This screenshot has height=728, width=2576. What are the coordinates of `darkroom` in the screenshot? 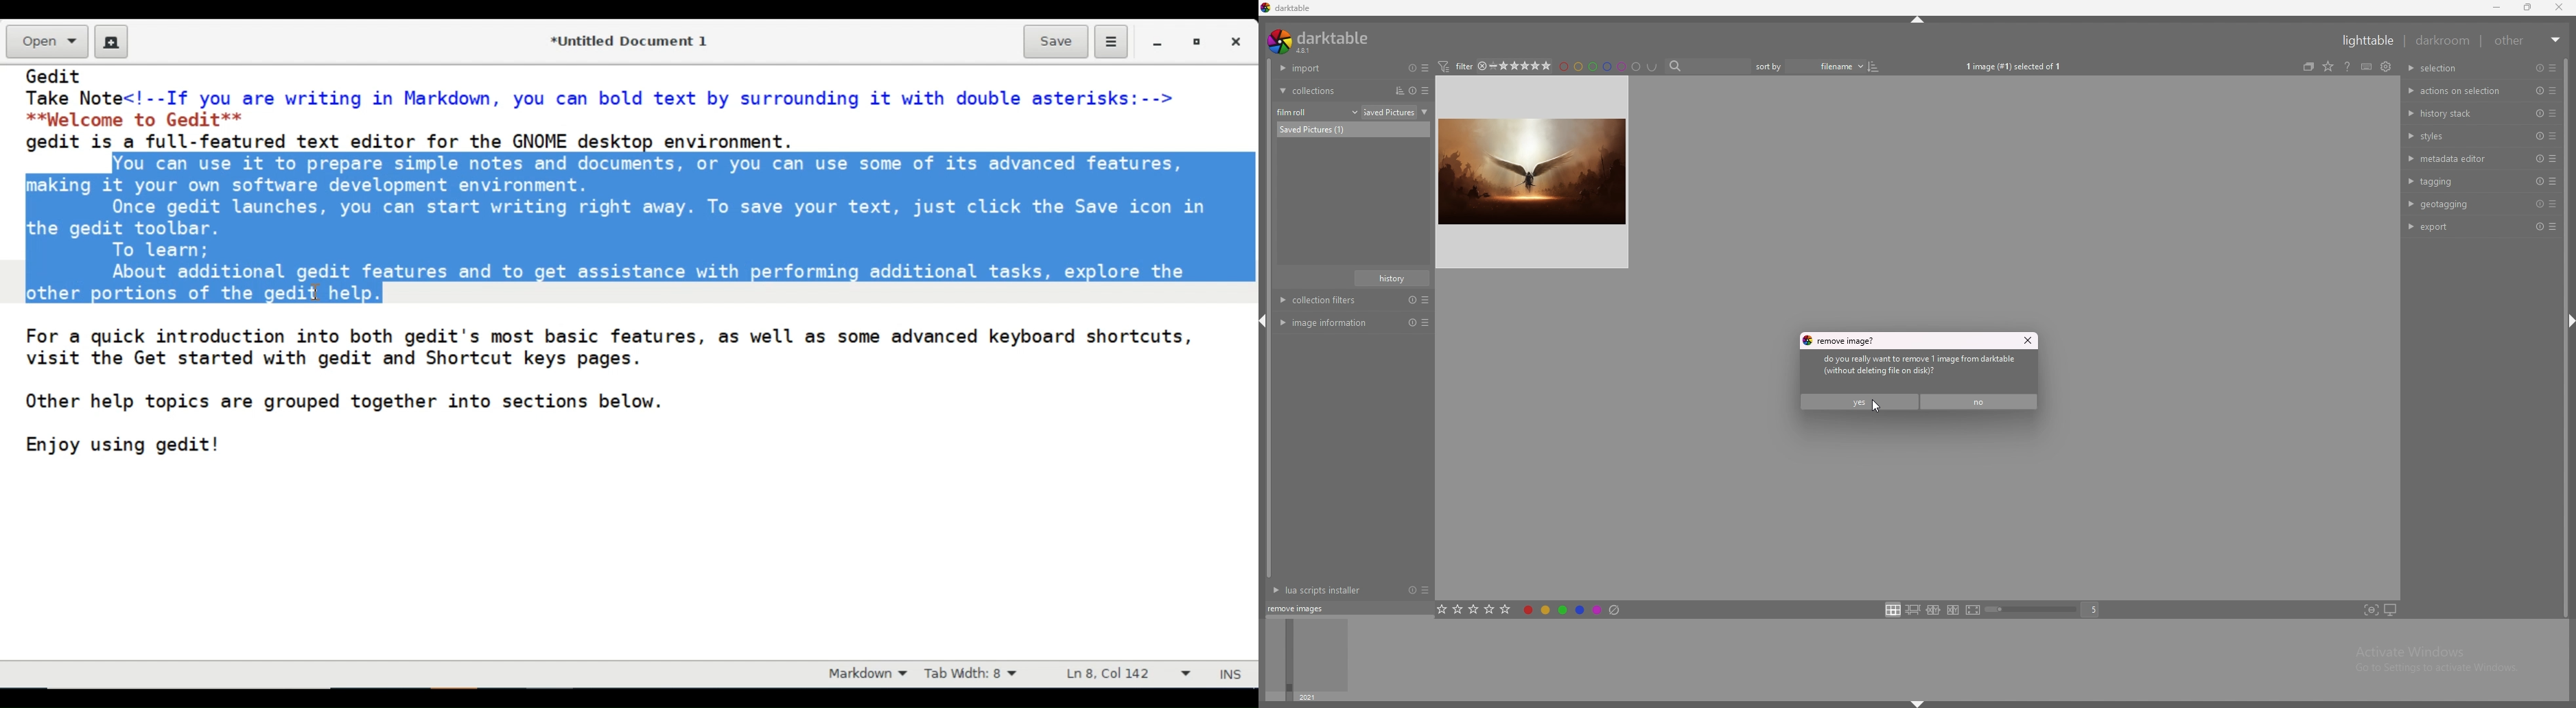 It's located at (2444, 40).